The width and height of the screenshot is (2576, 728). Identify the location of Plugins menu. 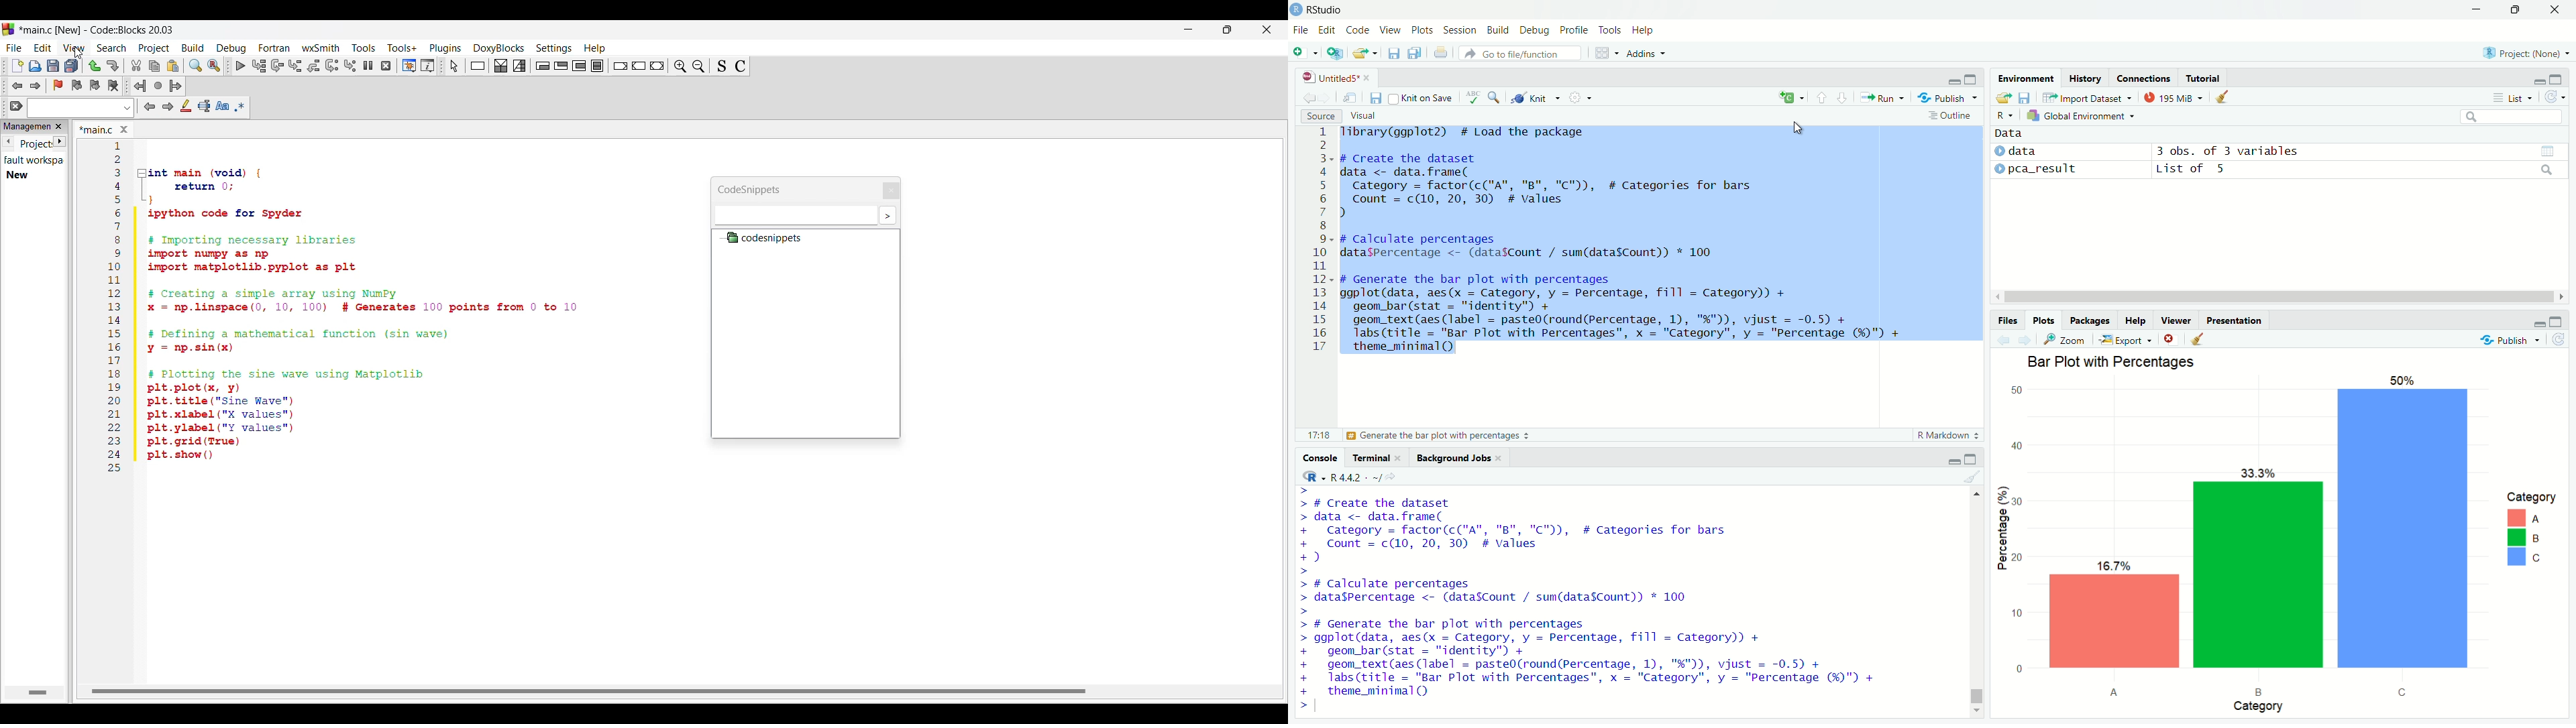
(445, 48).